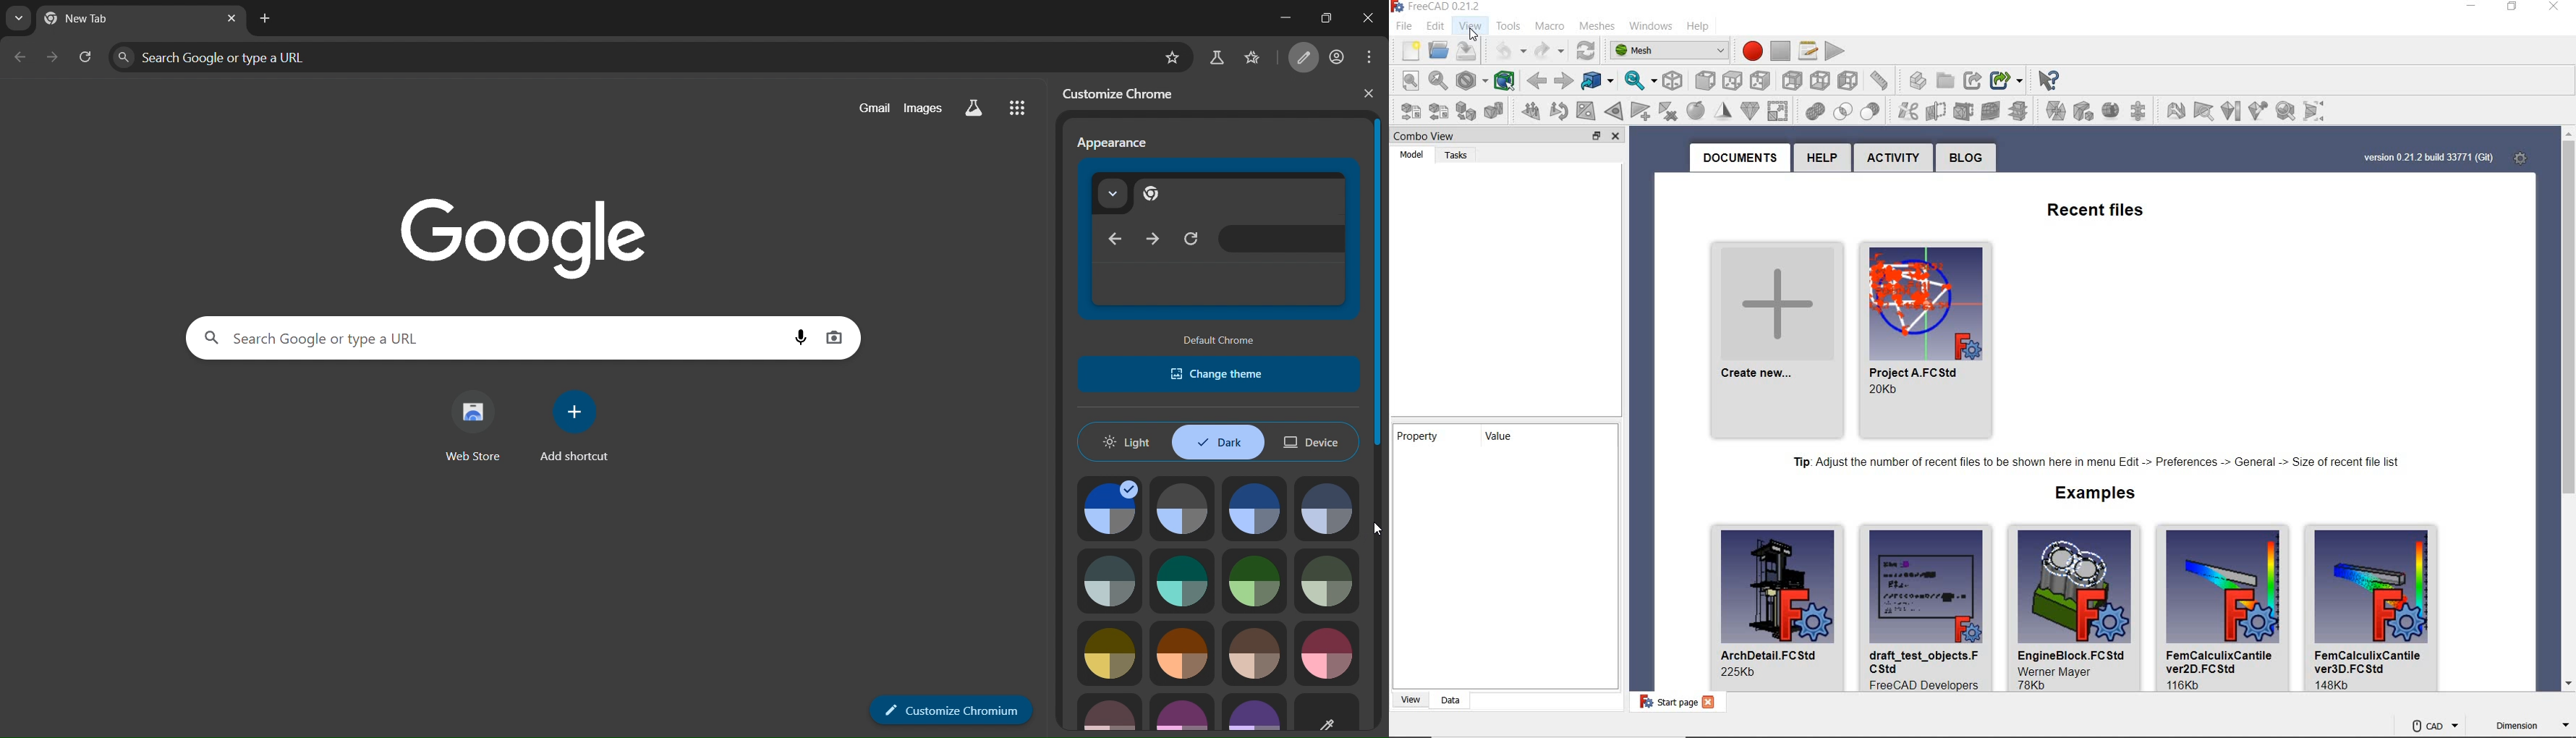 The image size is (2576, 756). What do you see at coordinates (2515, 8) in the screenshot?
I see `restore down` at bounding box center [2515, 8].